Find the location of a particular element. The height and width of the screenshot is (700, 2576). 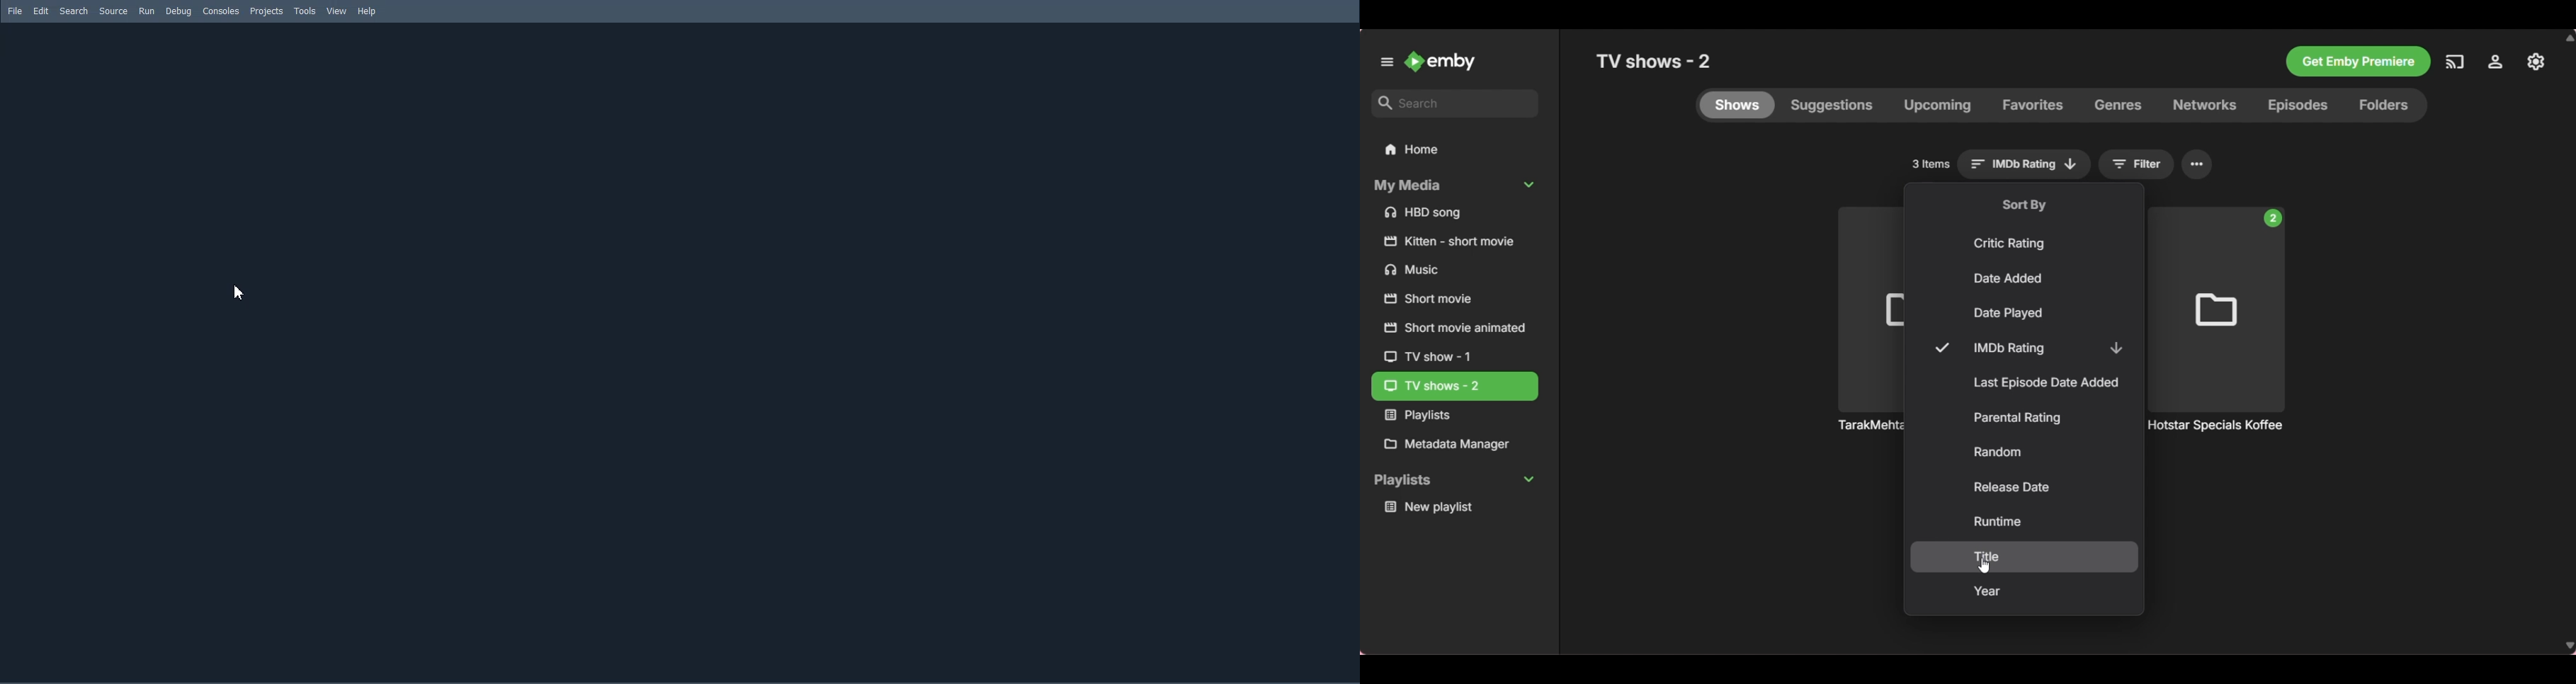

Collapse Playlists is located at coordinates (1453, 481).